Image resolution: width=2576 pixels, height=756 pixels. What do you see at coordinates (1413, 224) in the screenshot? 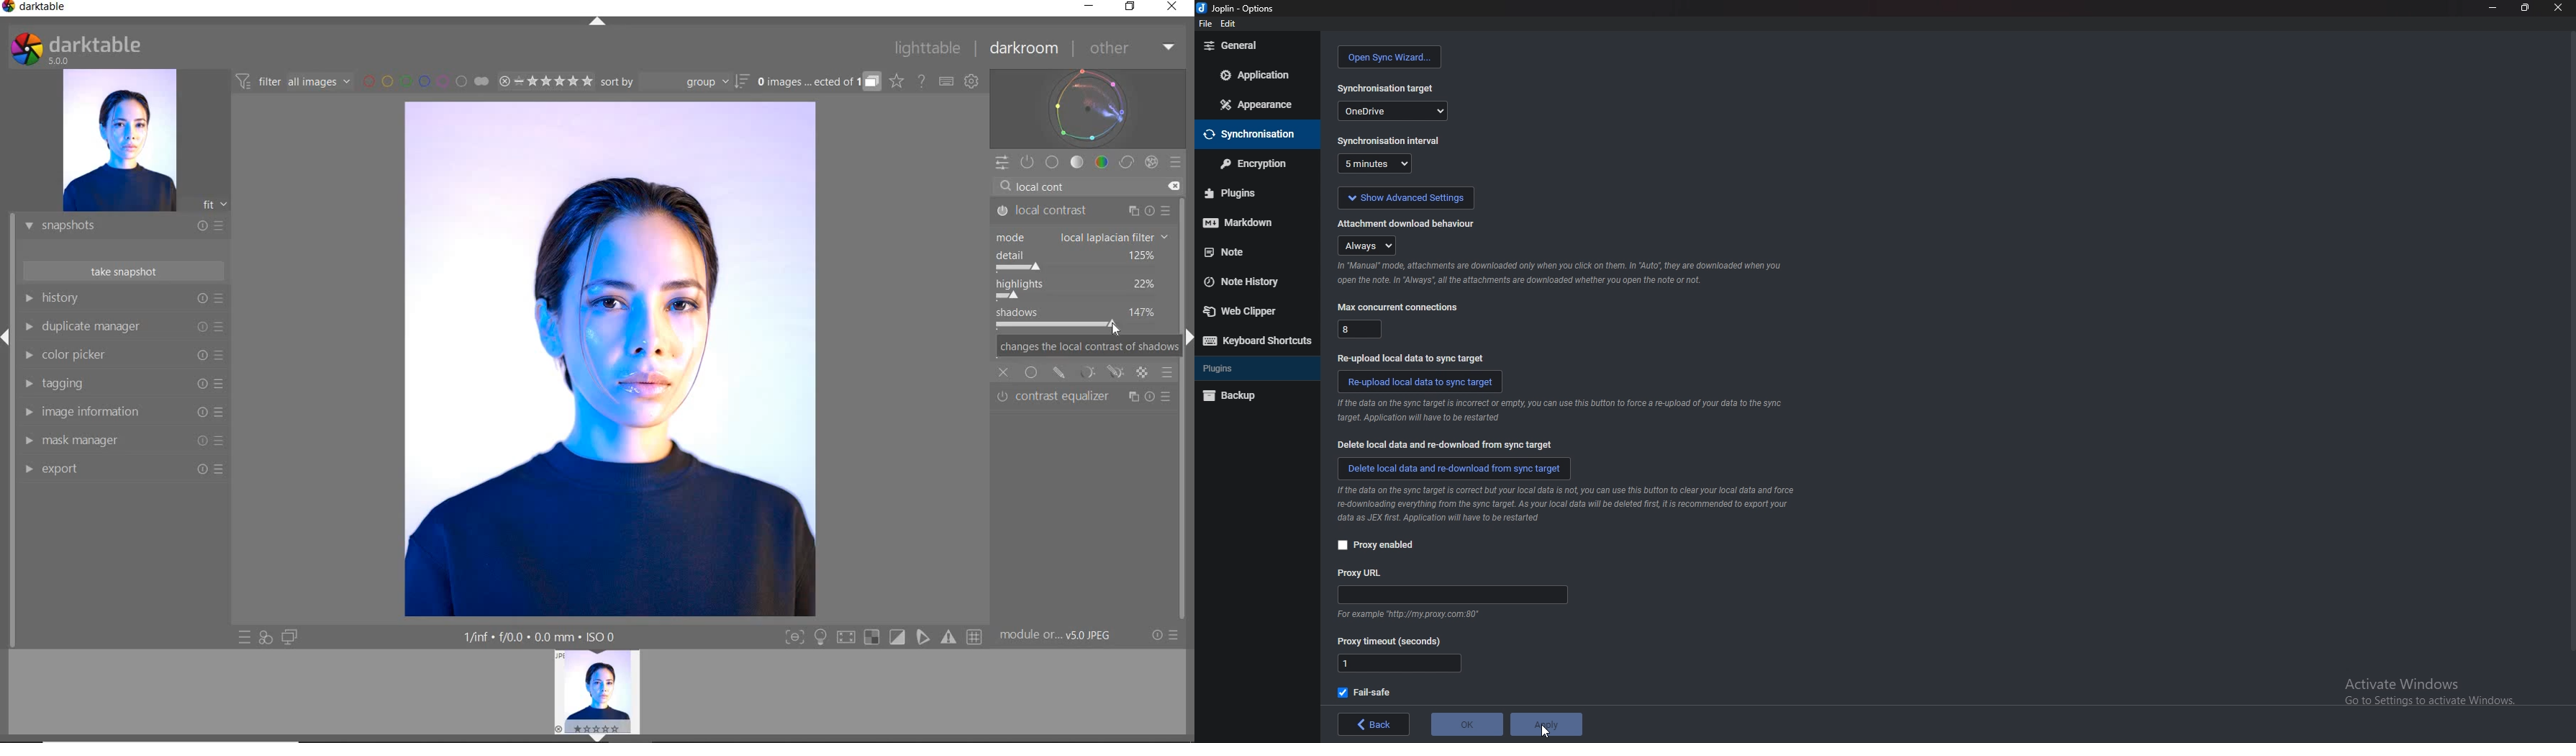
I see `attachment download behaviour` at bounding box center [1413, 224].